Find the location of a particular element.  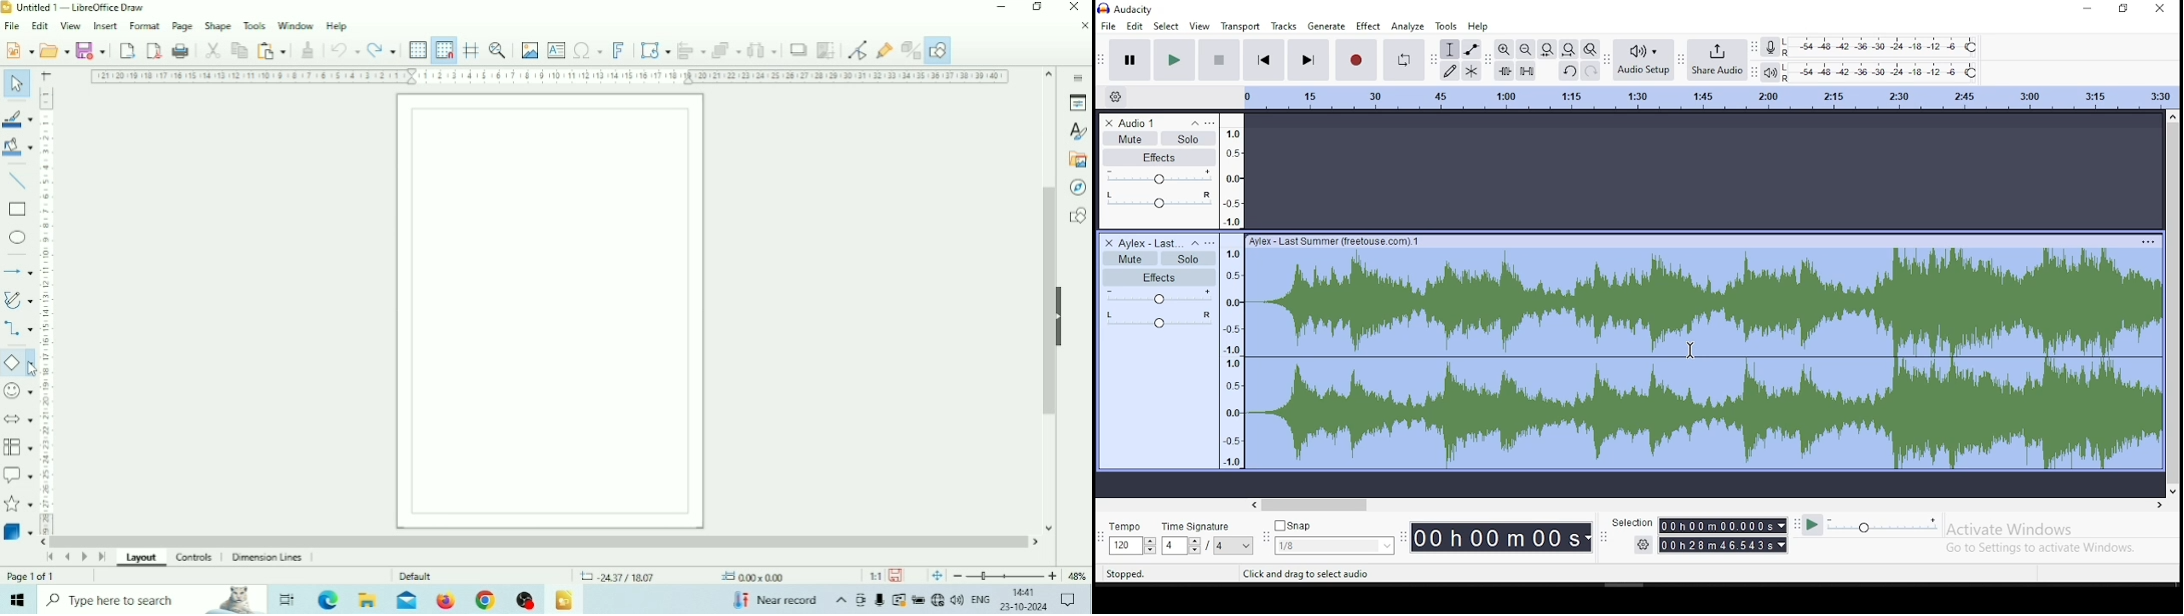

Select at least three objects to distribute is located at coordinates (762, 50).